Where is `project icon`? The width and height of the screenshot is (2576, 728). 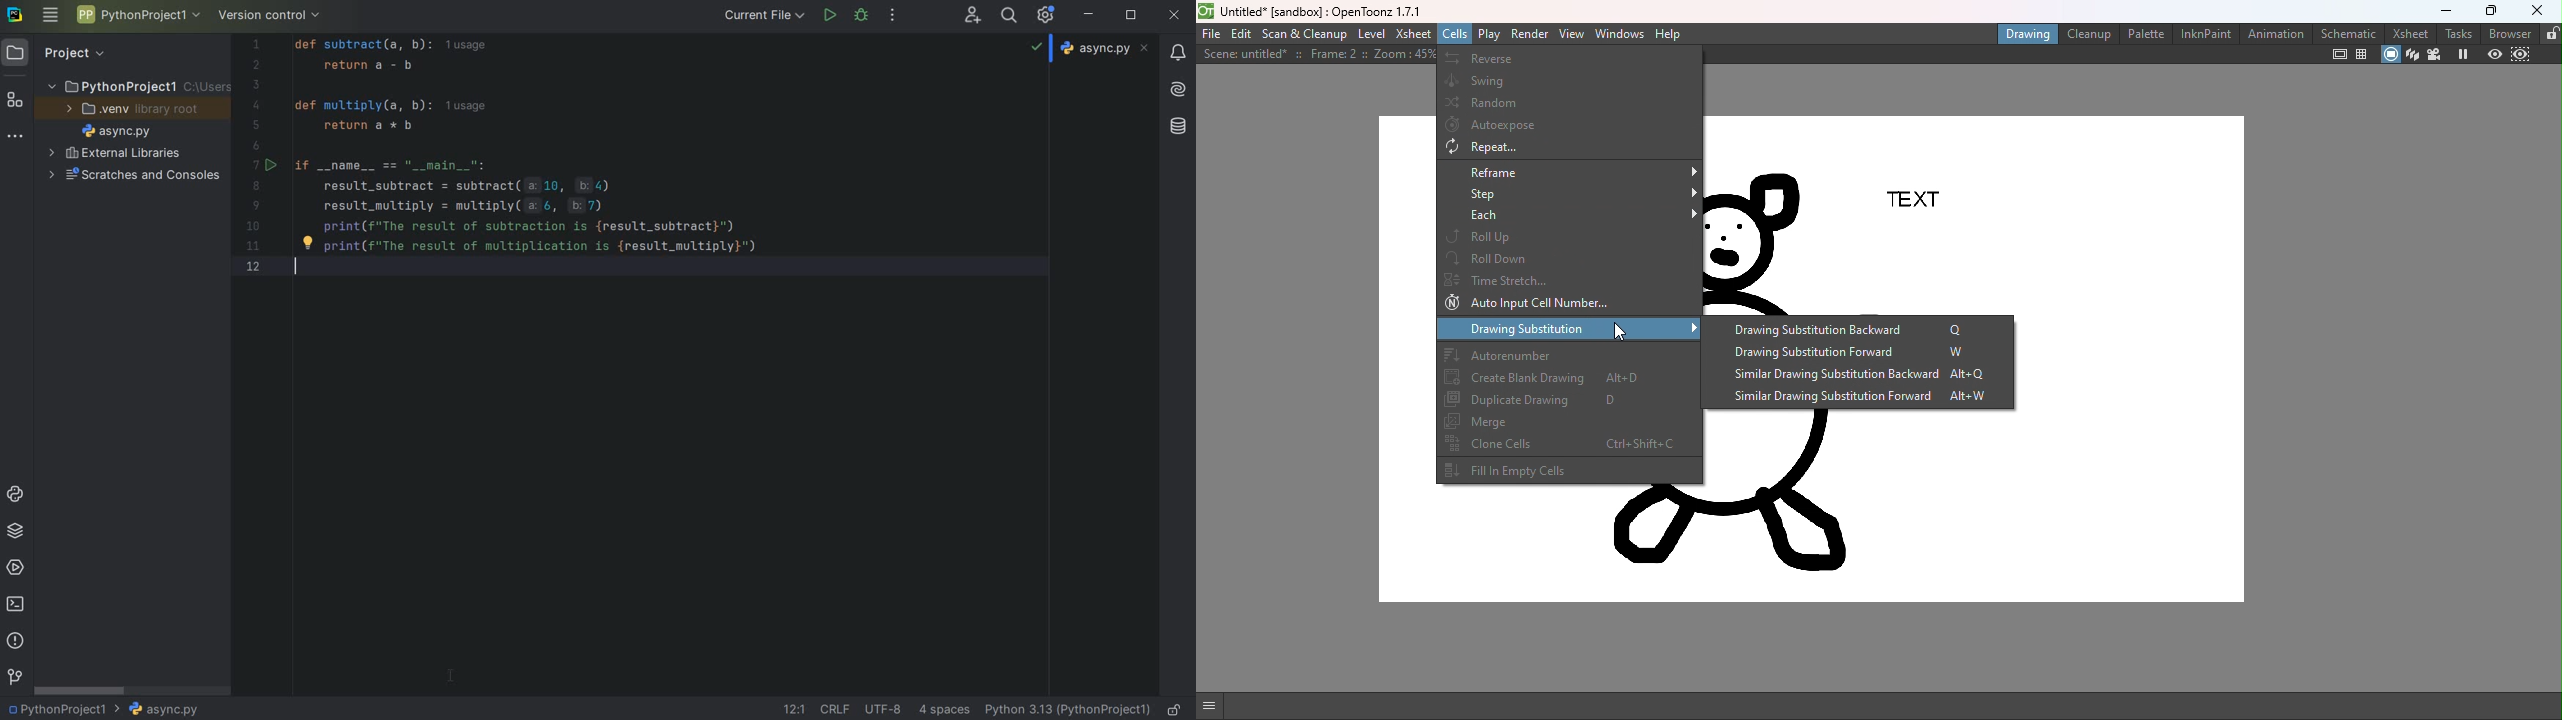 project icon is located at coordinates (15, 51).